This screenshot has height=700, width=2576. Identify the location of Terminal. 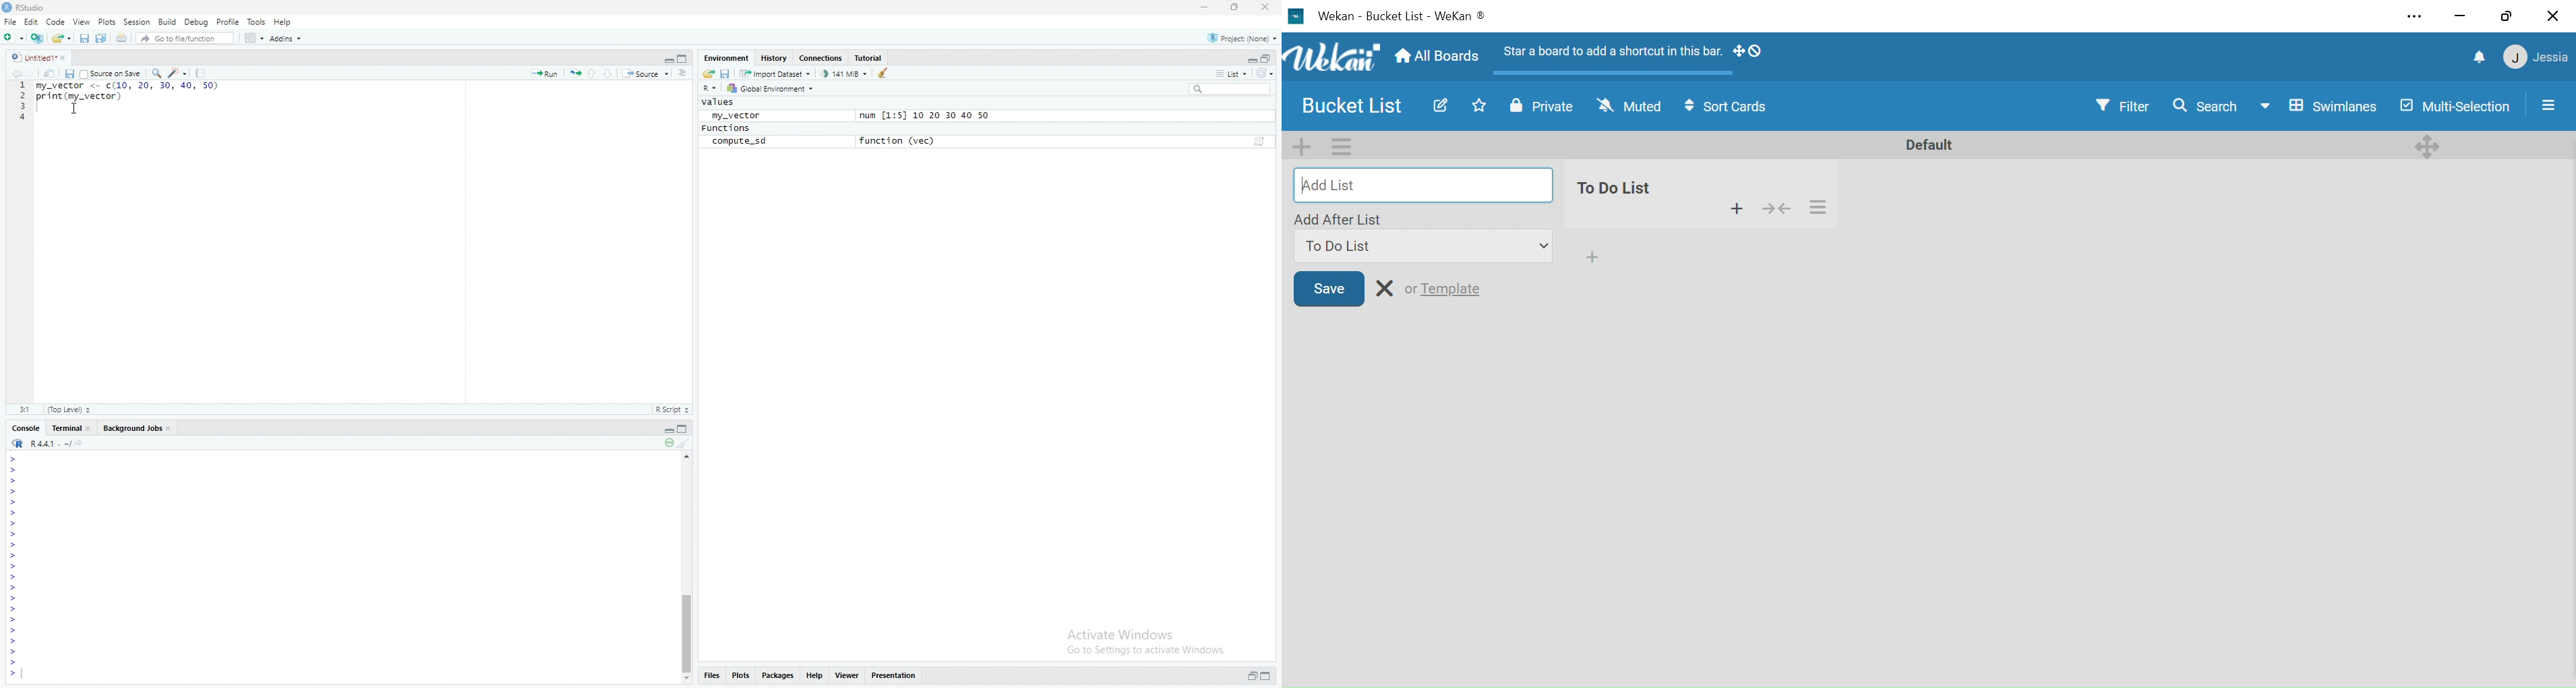
(71, 427).